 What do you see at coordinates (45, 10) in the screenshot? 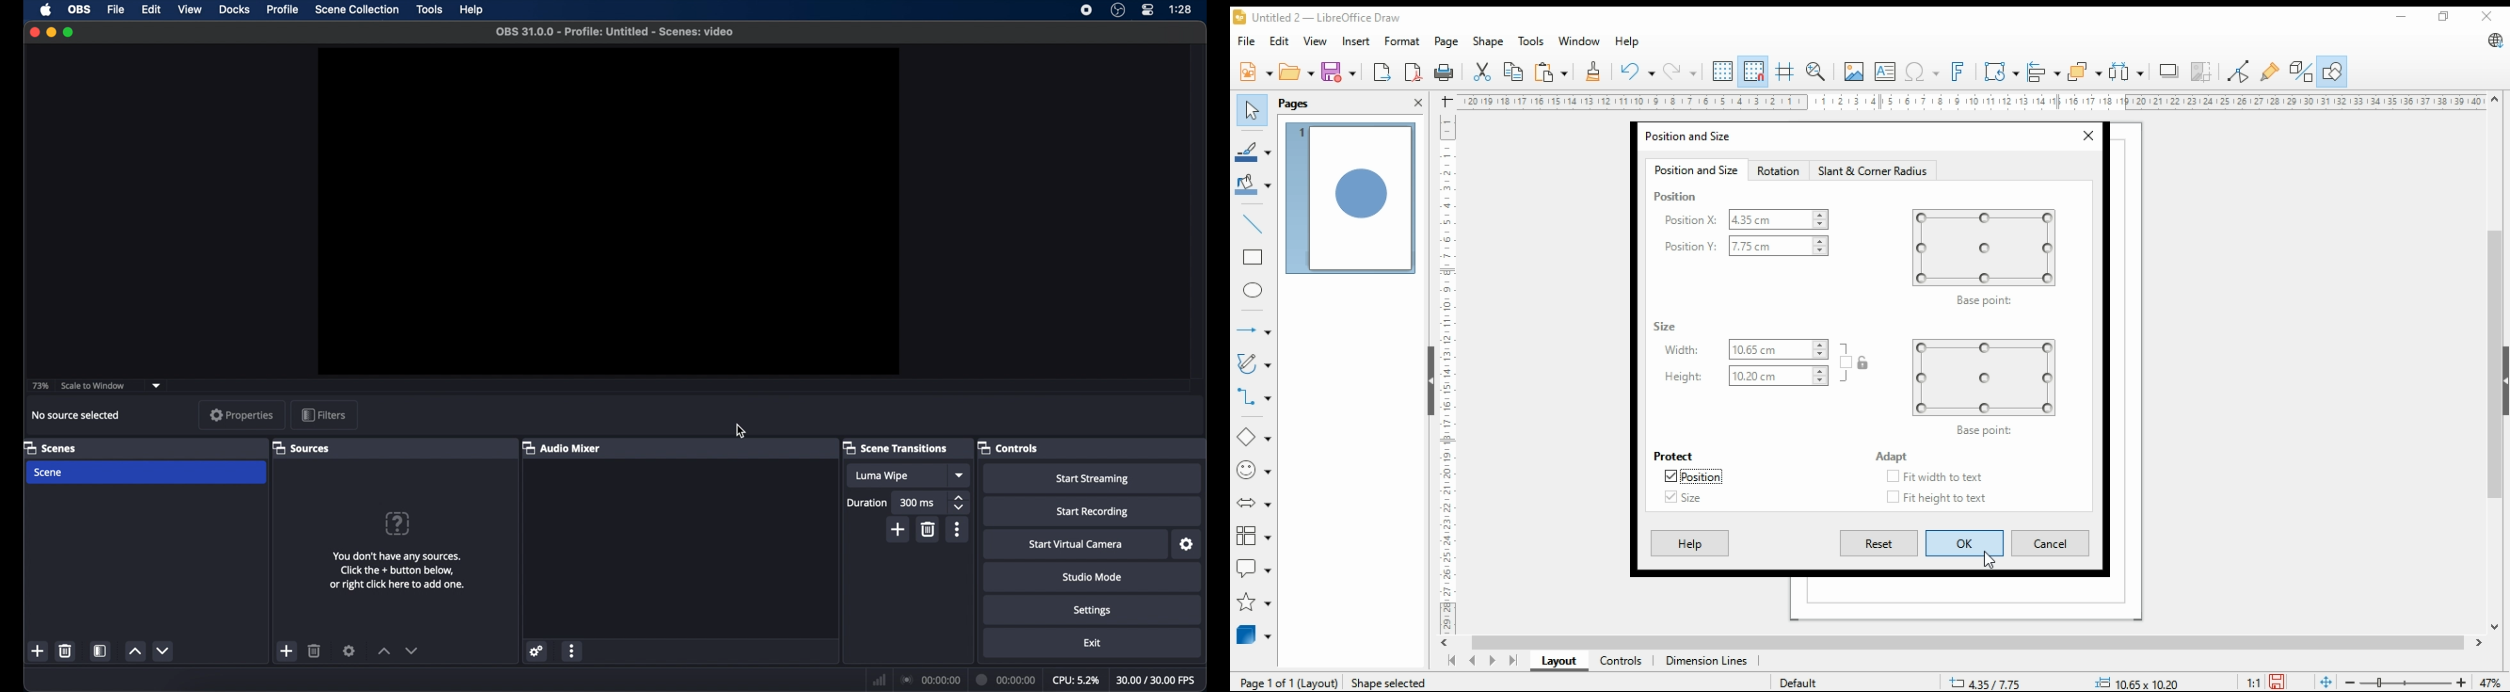
I see `apple icon` at bounding box center [45, 10].